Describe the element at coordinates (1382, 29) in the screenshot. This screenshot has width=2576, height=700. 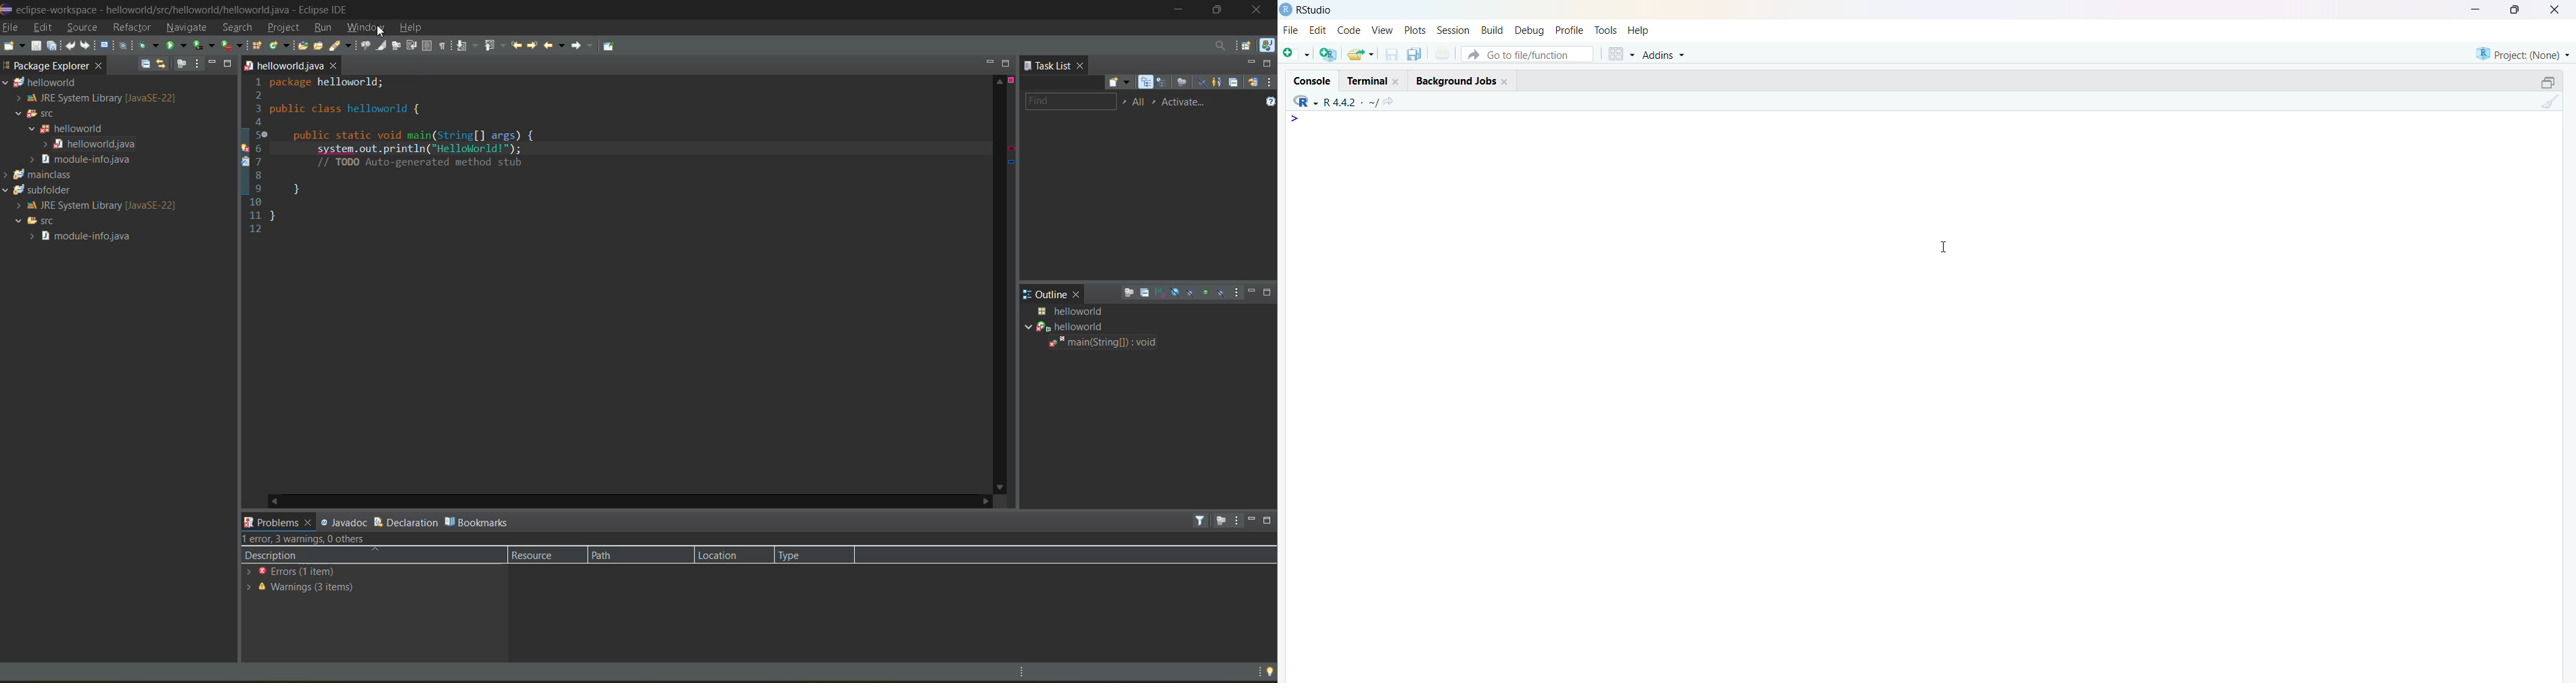
I see `view` at that location.